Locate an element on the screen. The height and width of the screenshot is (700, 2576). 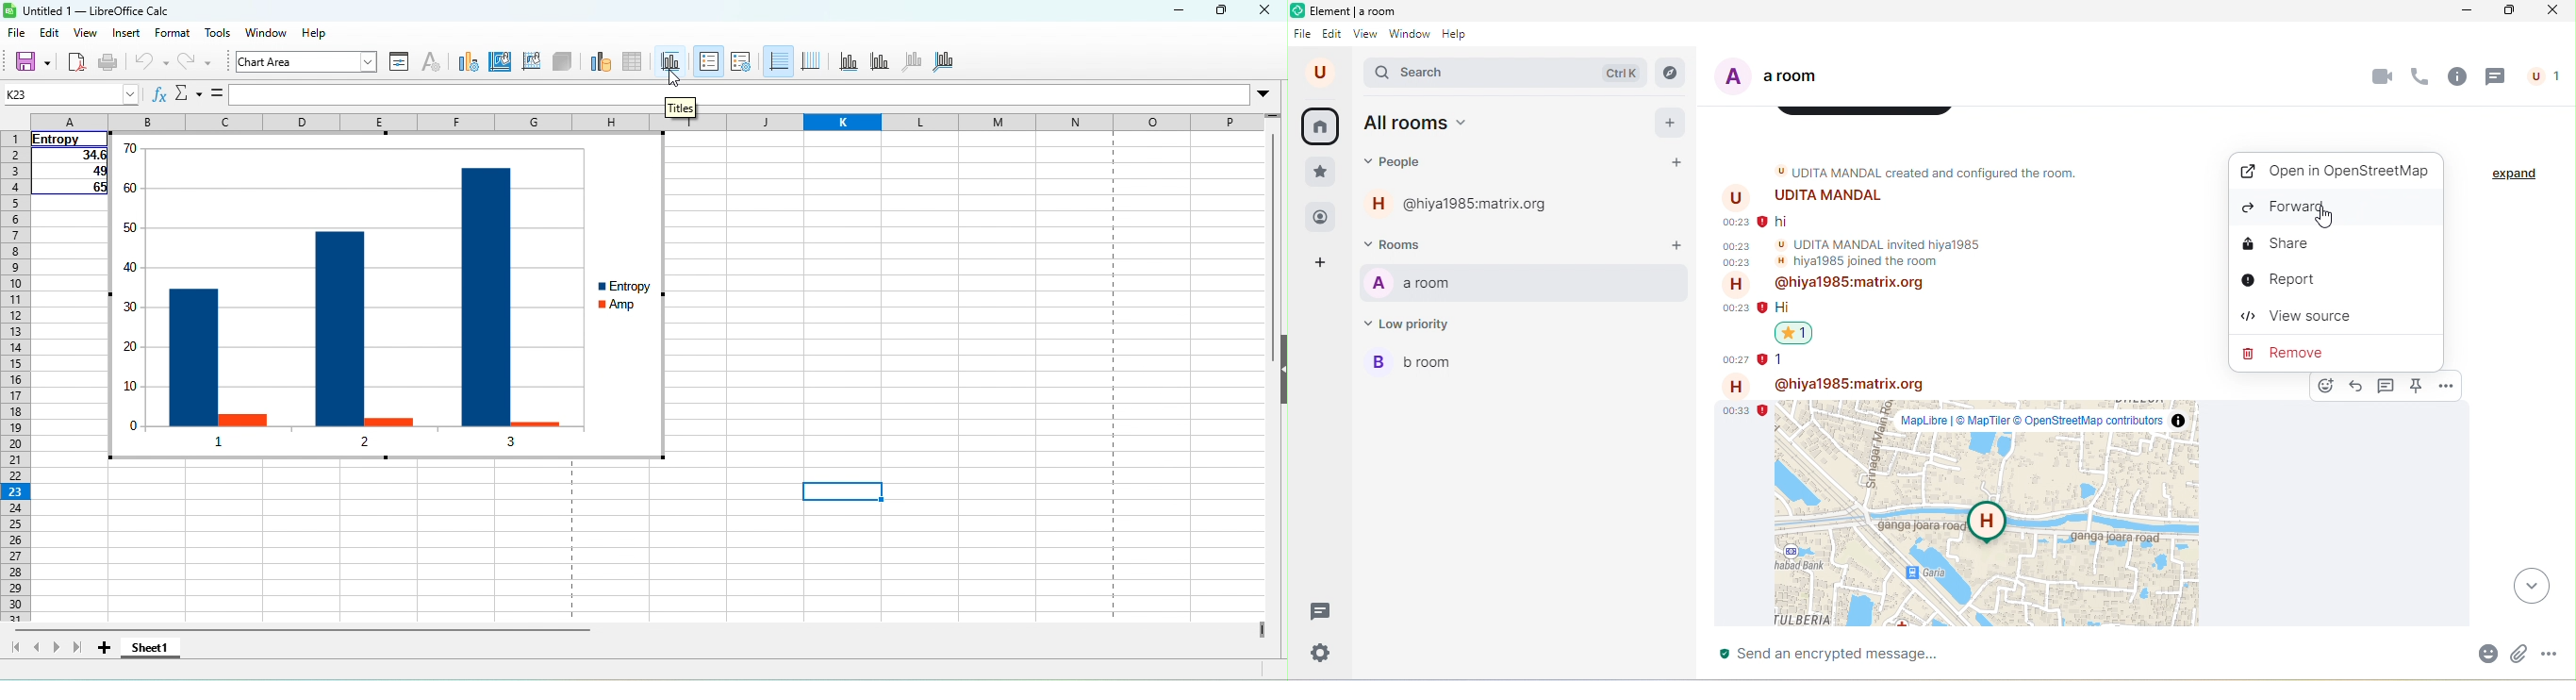
Timestamp of texts is located at coordinates (1736, 241).